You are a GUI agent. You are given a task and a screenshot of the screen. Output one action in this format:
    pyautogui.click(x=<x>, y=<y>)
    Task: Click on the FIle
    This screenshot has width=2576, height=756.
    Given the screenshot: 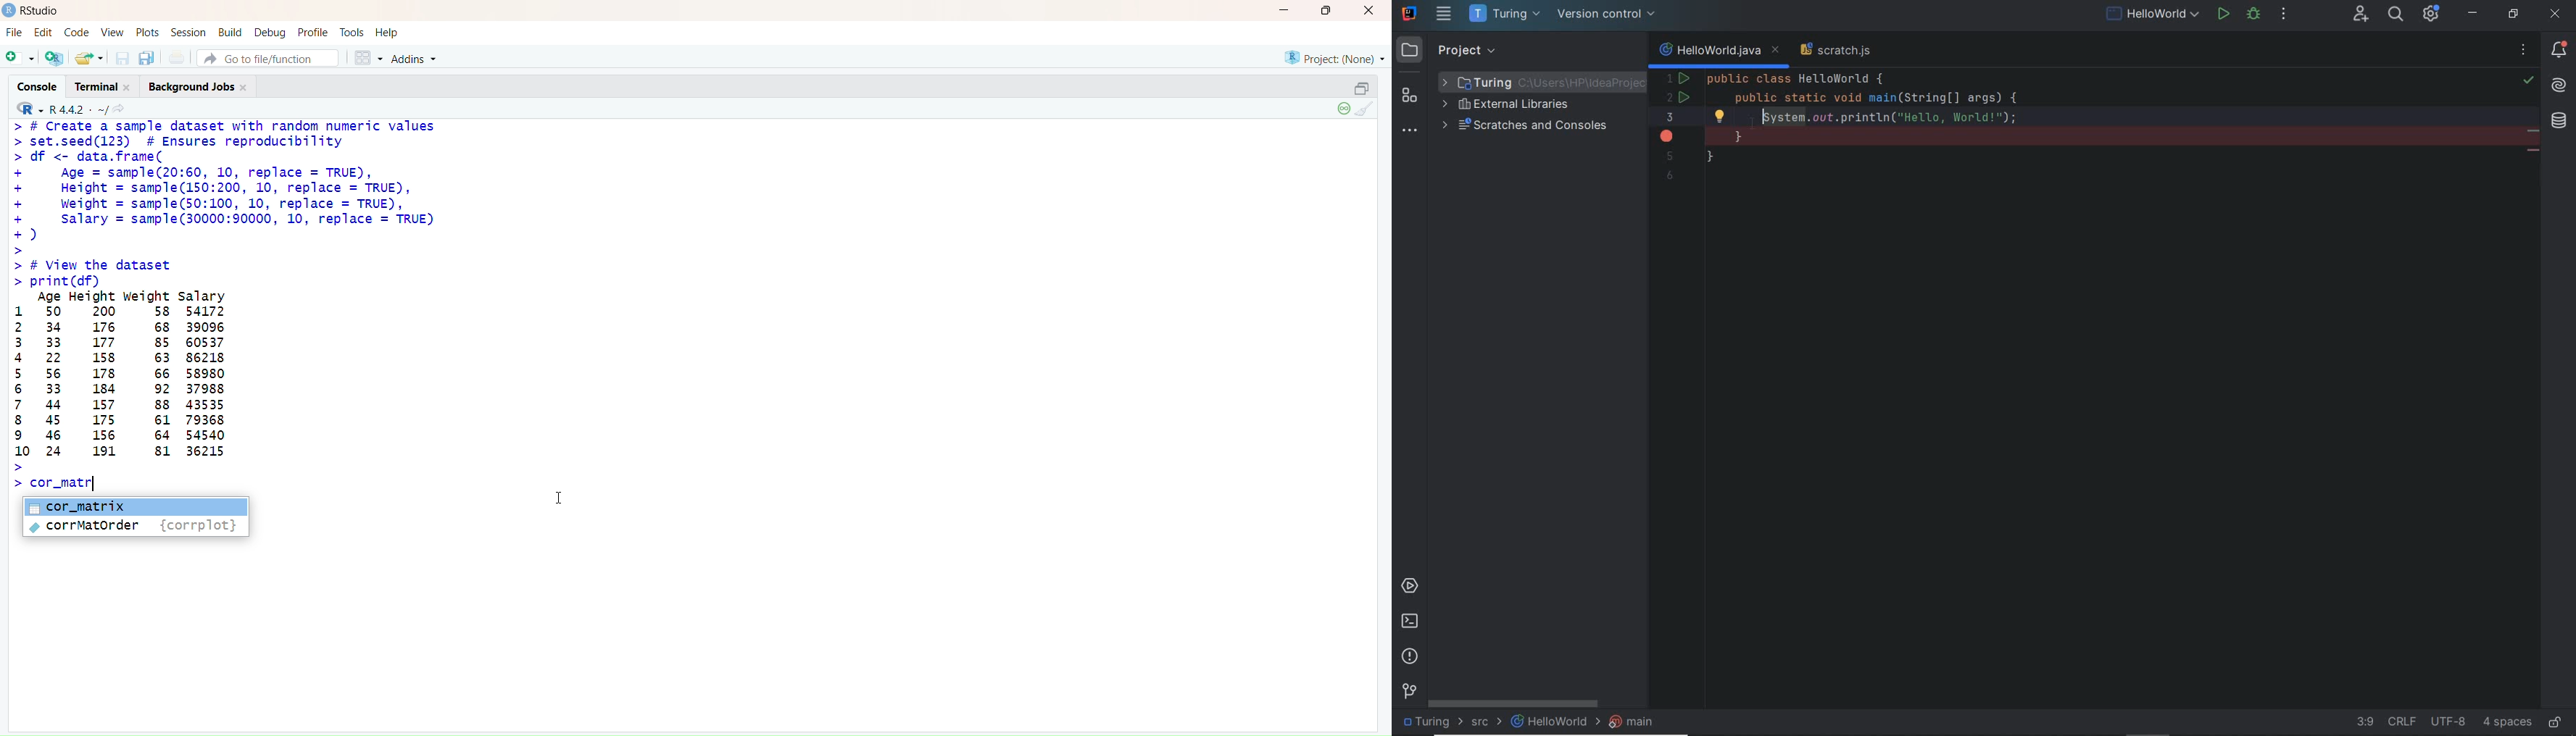 What is the action you would take?
    pyautogui.click(x=14, y=33)
    